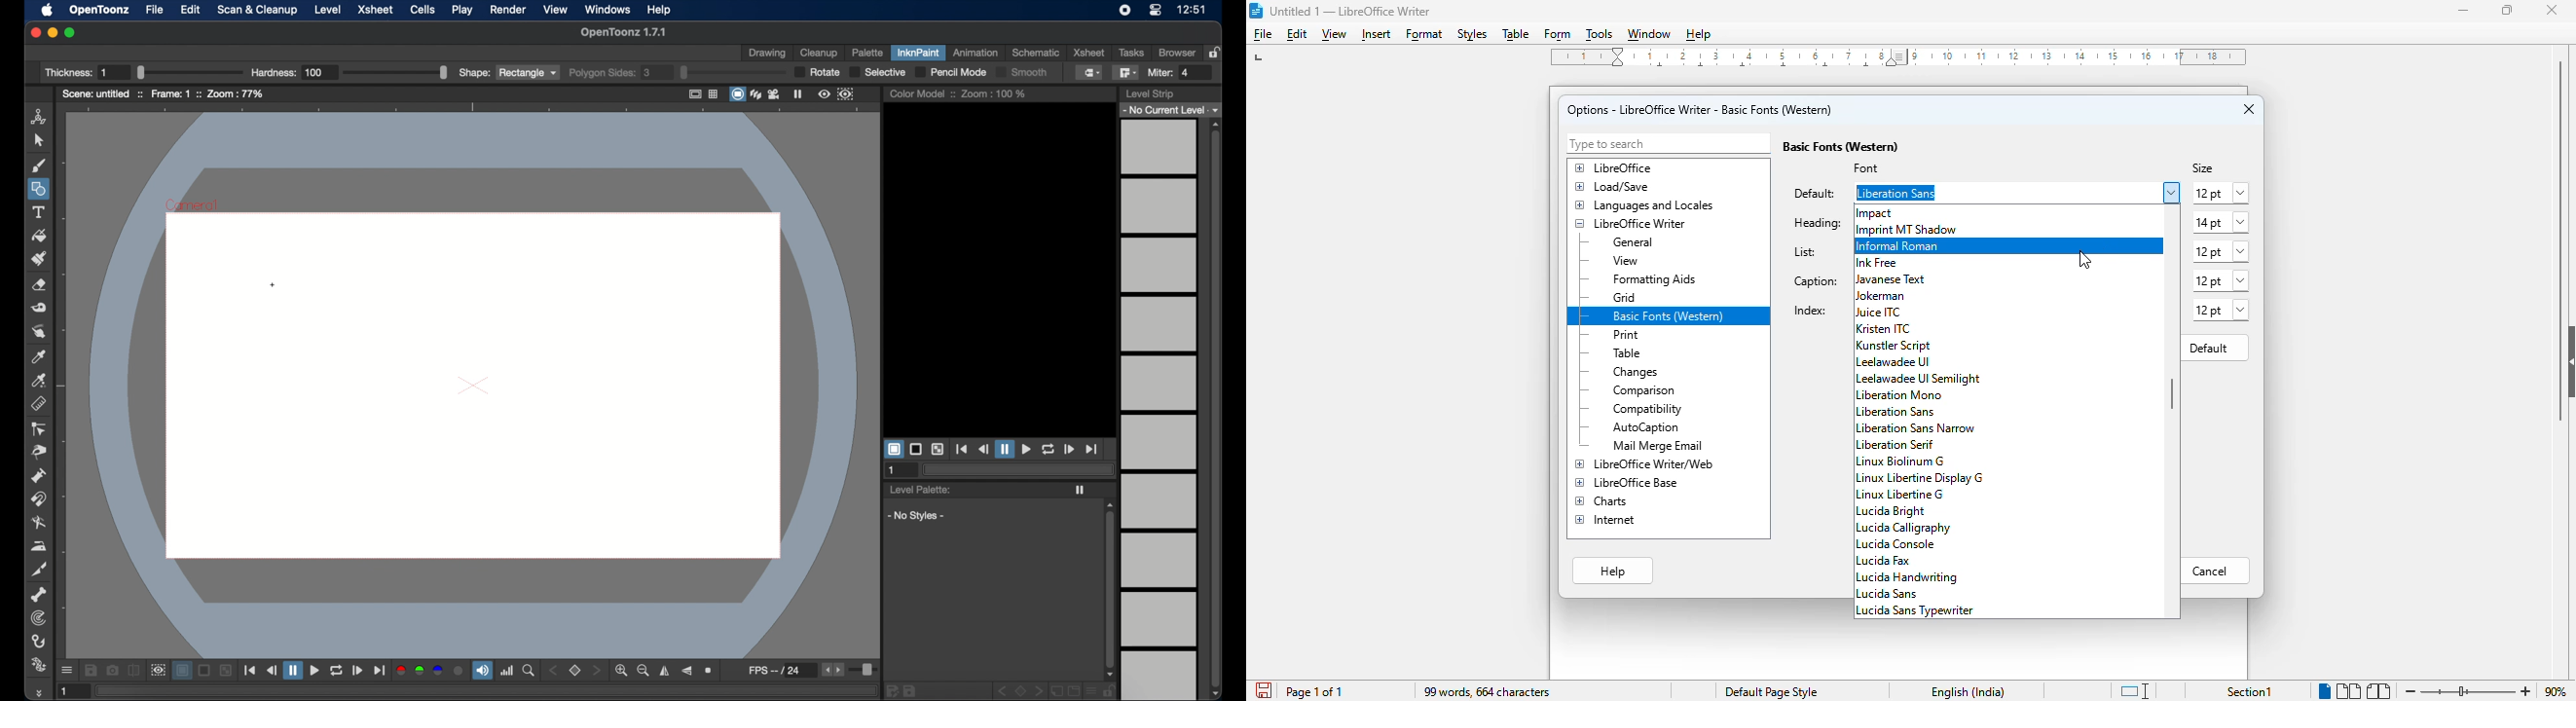  I want to click on libreOffice, so click(1614, 167).